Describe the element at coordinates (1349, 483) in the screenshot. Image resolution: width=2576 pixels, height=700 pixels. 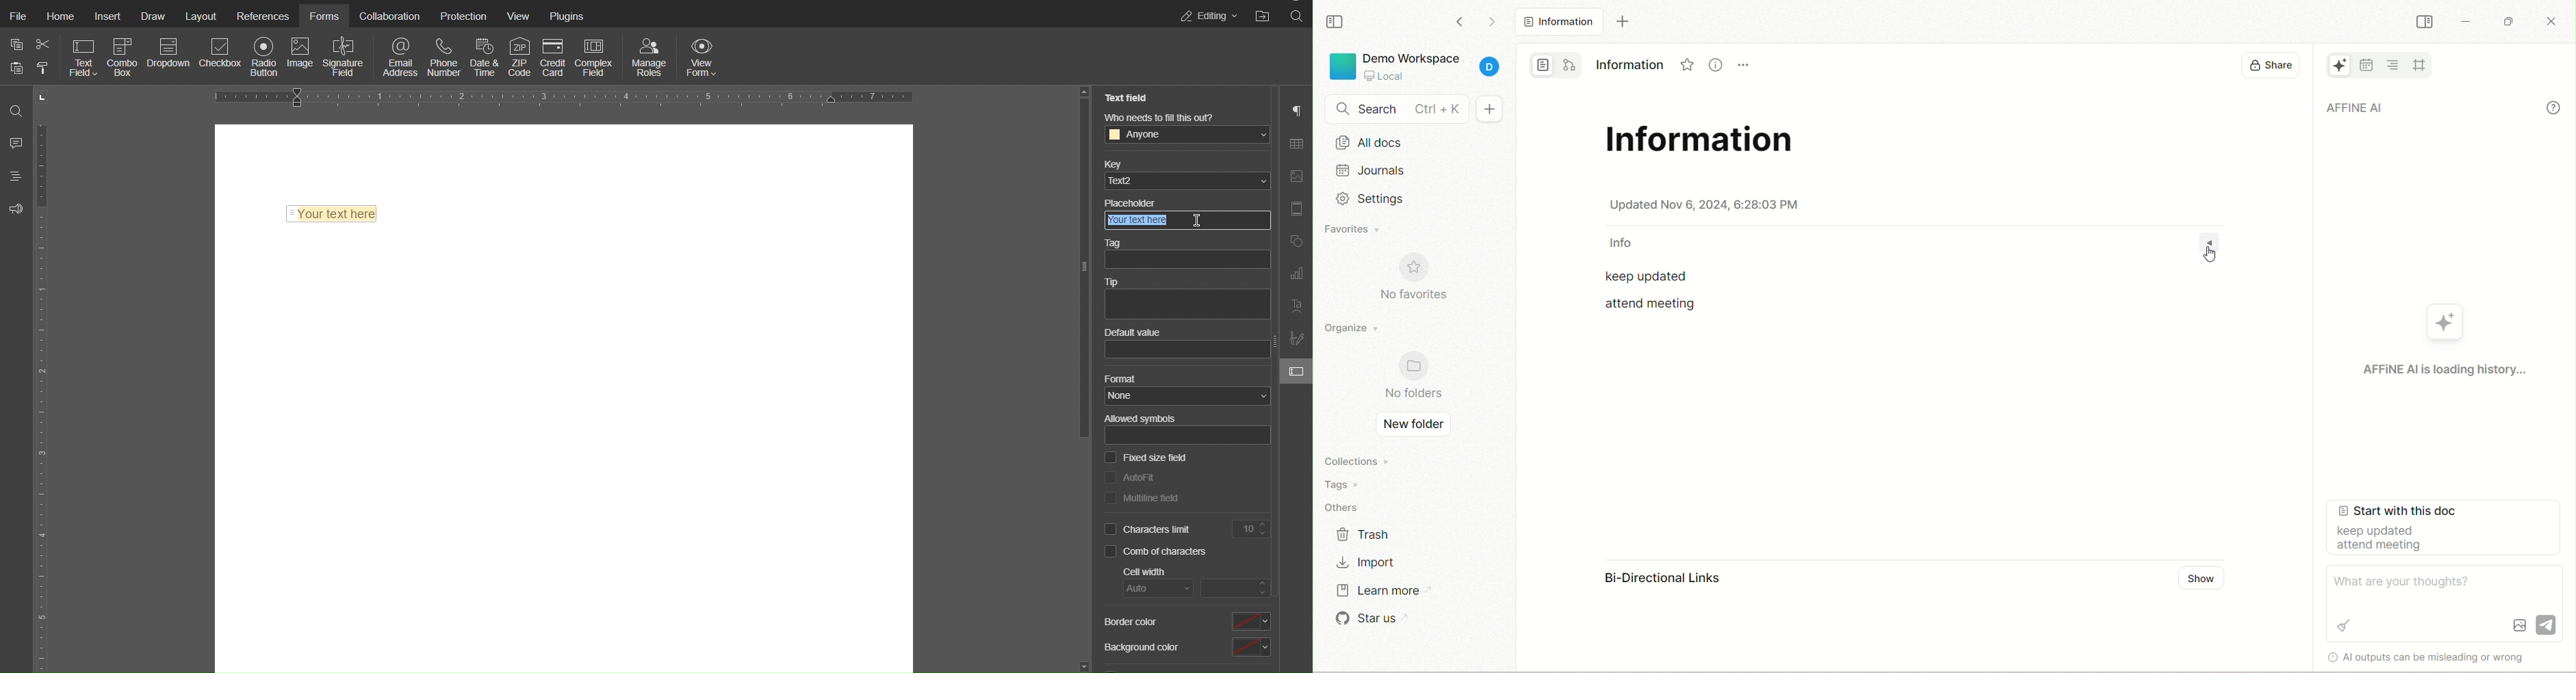
I see `tags` at that location.